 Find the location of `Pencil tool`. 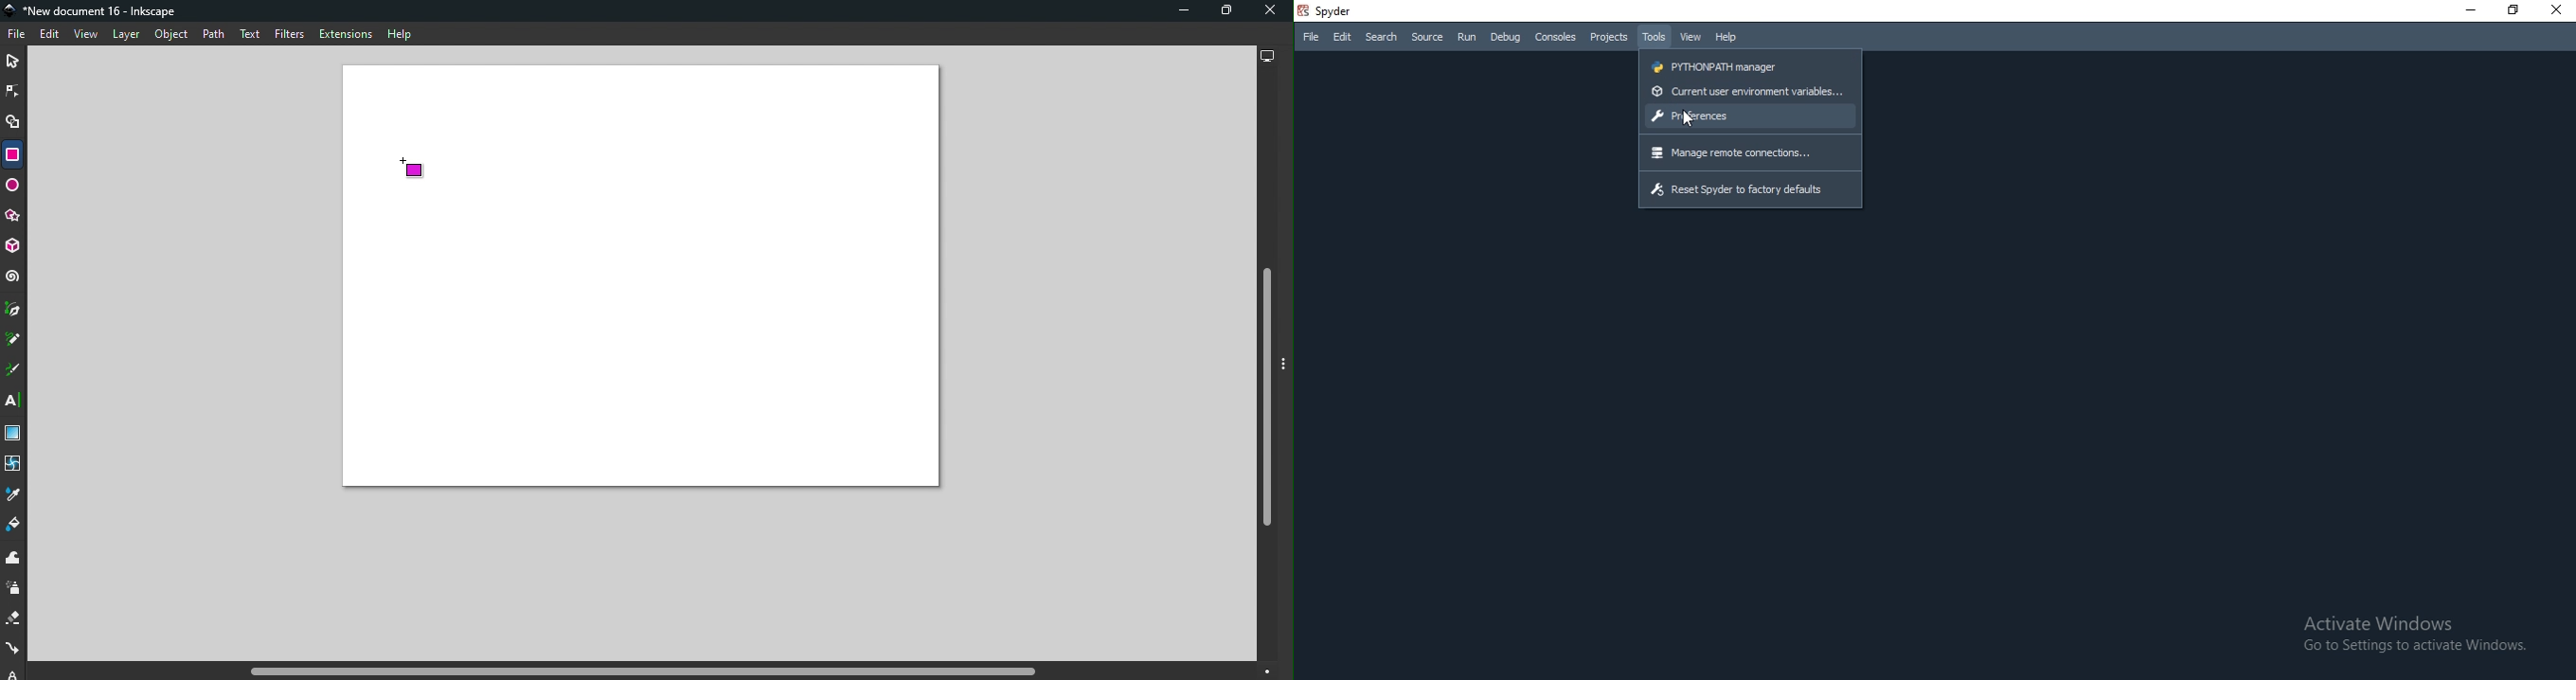

Pencil tool is located at coordinates (16, 338).